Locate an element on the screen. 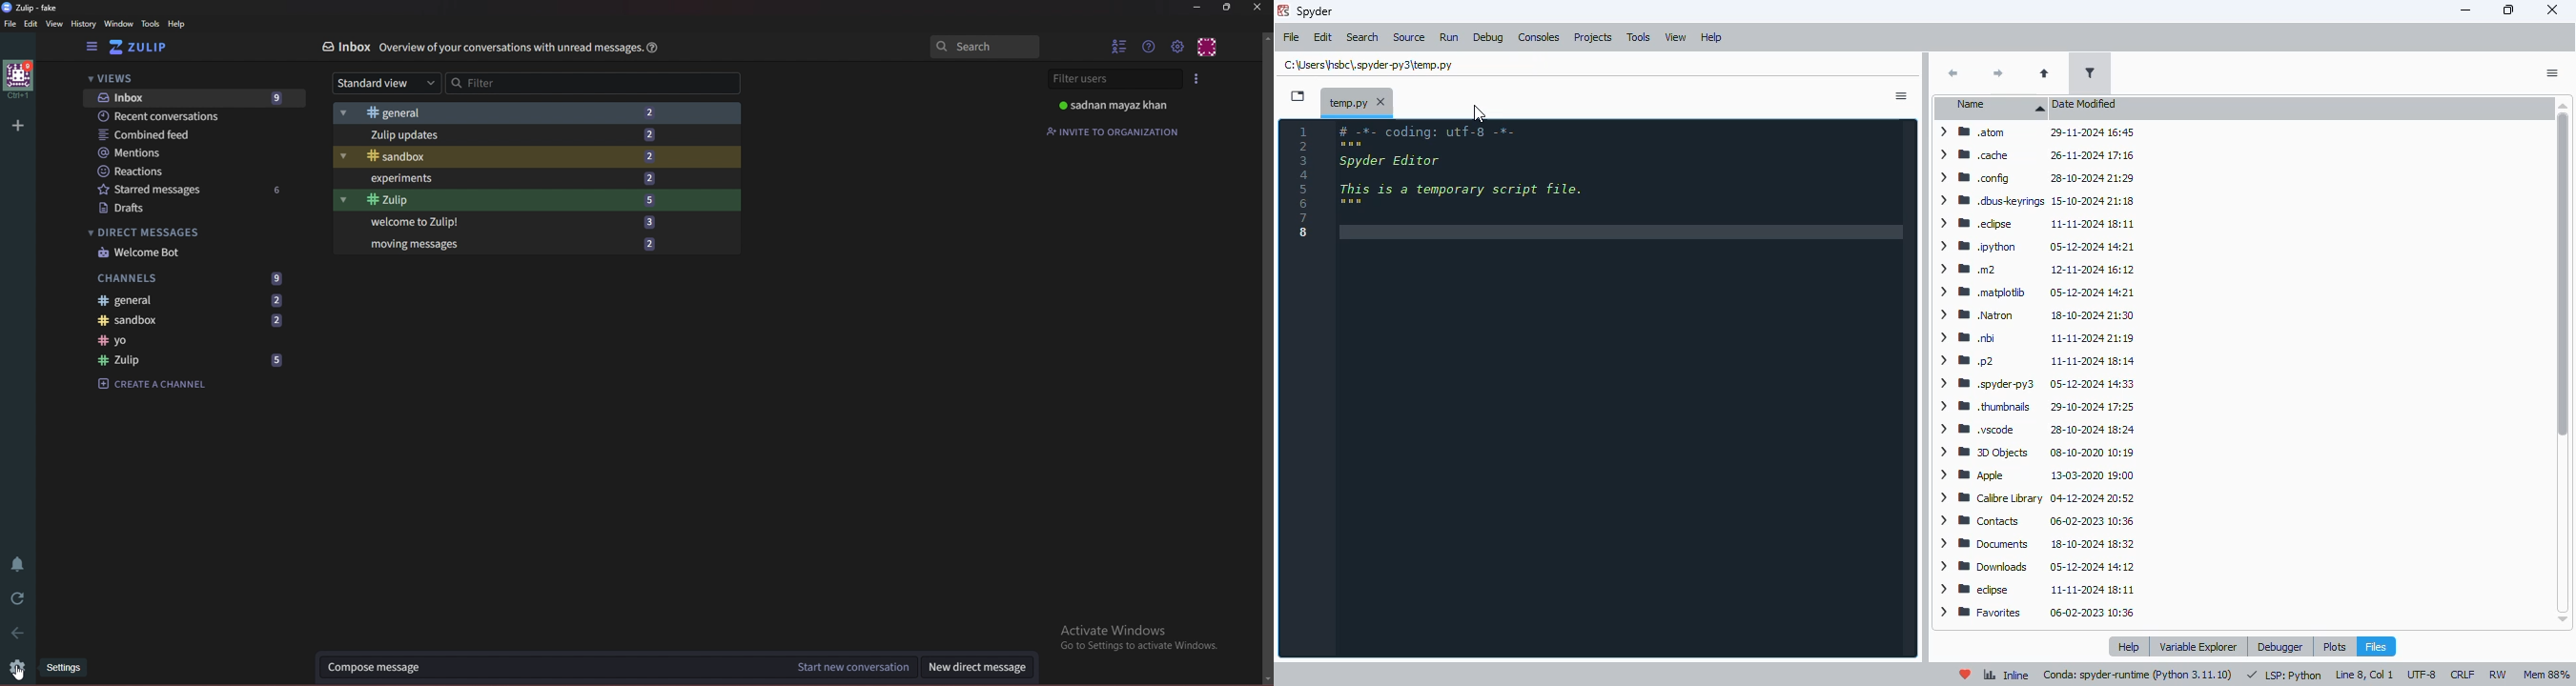 The height and width of the screenshot is (700, 2576). Welcome to Zulip is located at coordinates (540, 223).